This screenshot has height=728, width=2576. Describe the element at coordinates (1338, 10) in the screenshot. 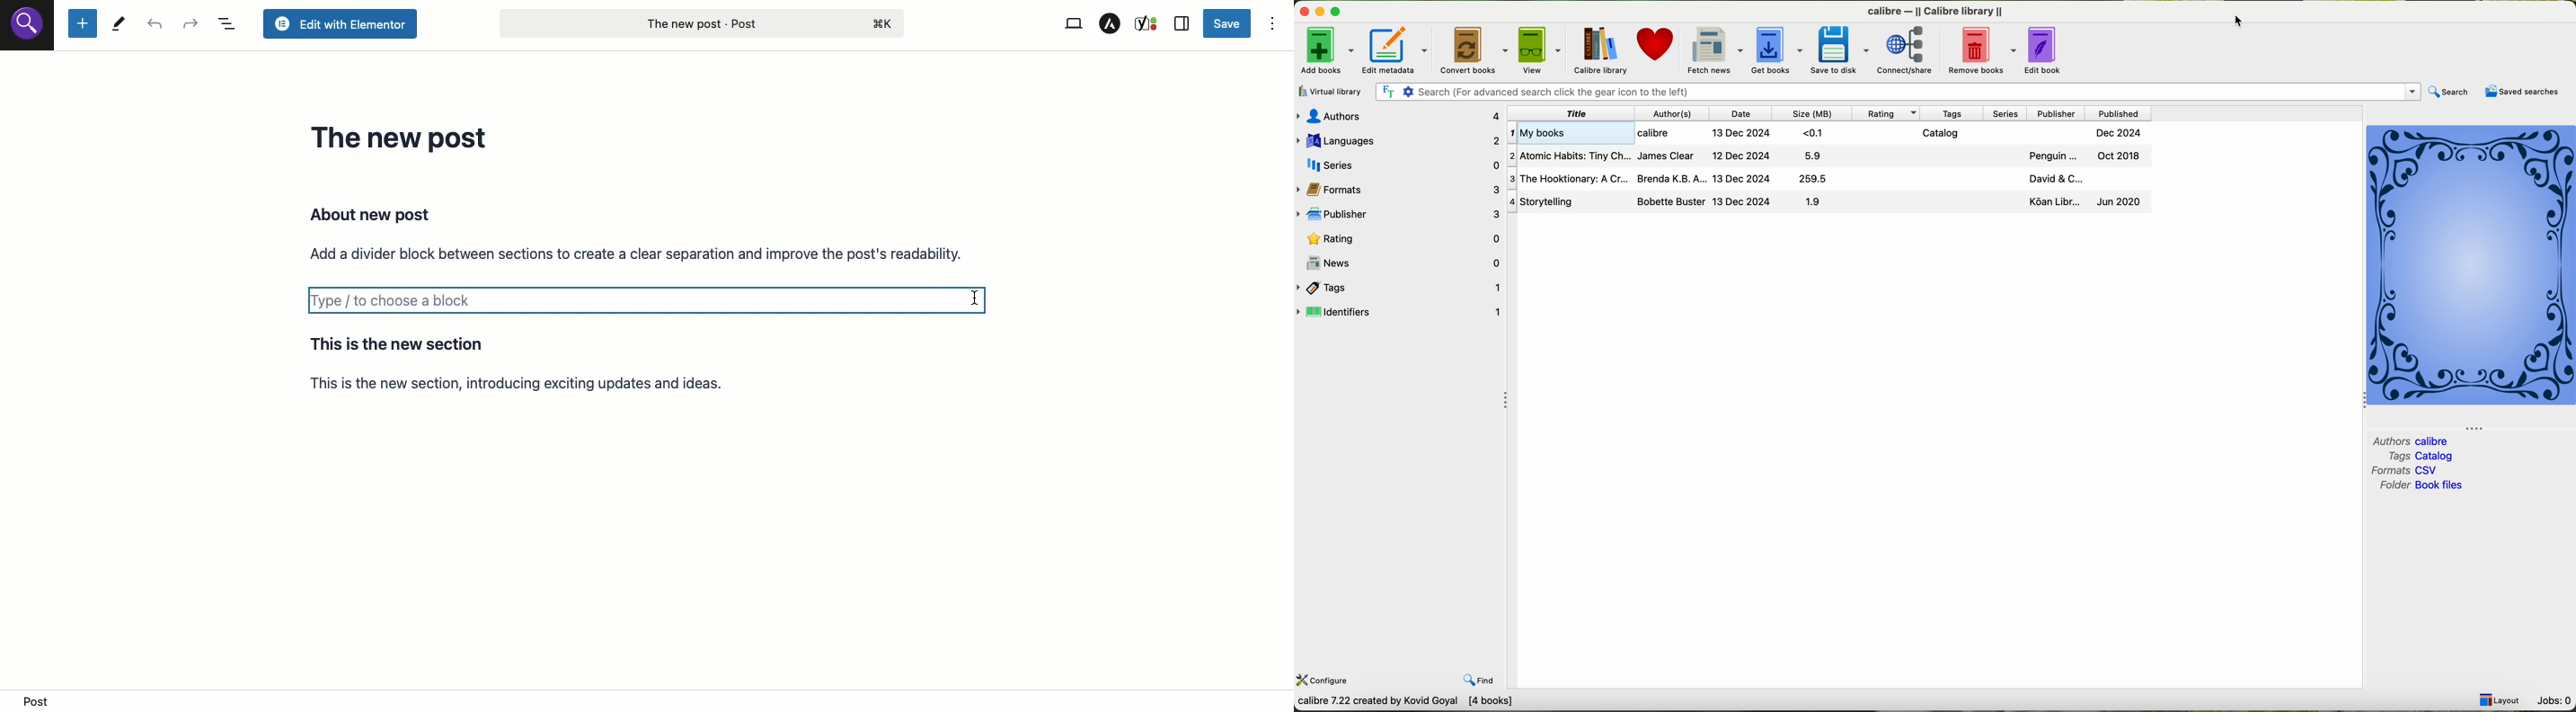

I see `maximize Calibre` at that location.